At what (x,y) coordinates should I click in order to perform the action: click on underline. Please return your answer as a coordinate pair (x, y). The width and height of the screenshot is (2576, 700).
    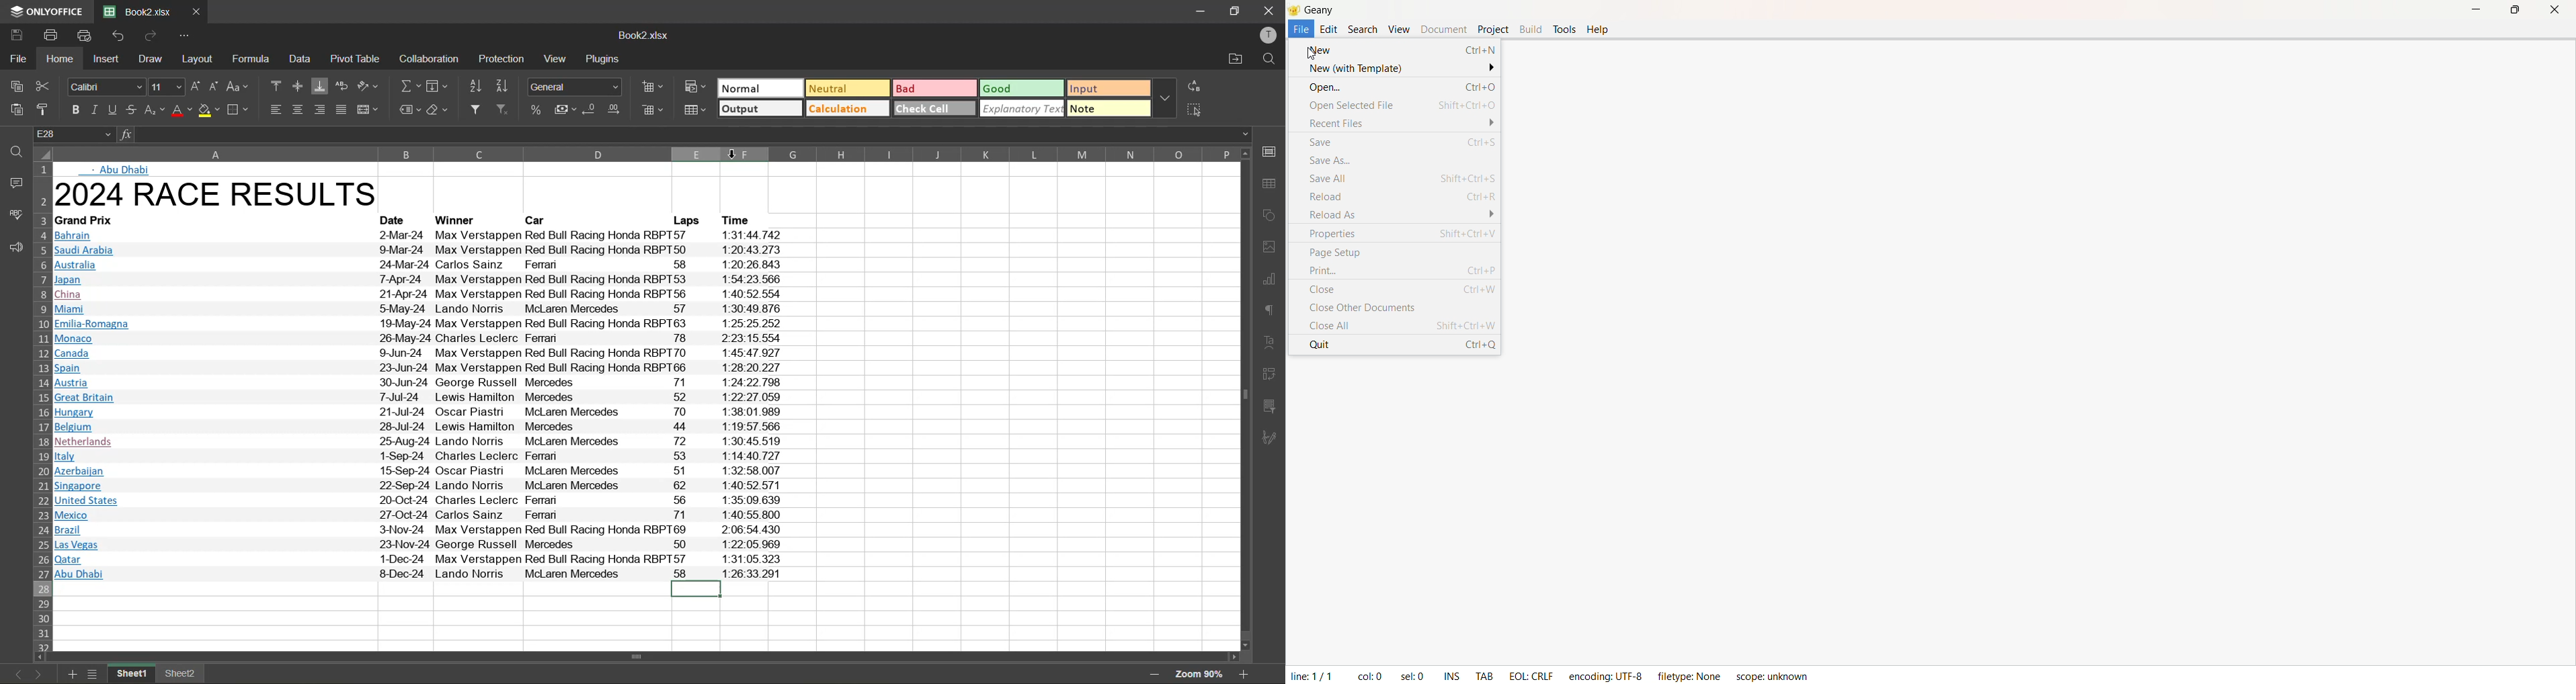
    Looking at the image, I should click on (115, 109).